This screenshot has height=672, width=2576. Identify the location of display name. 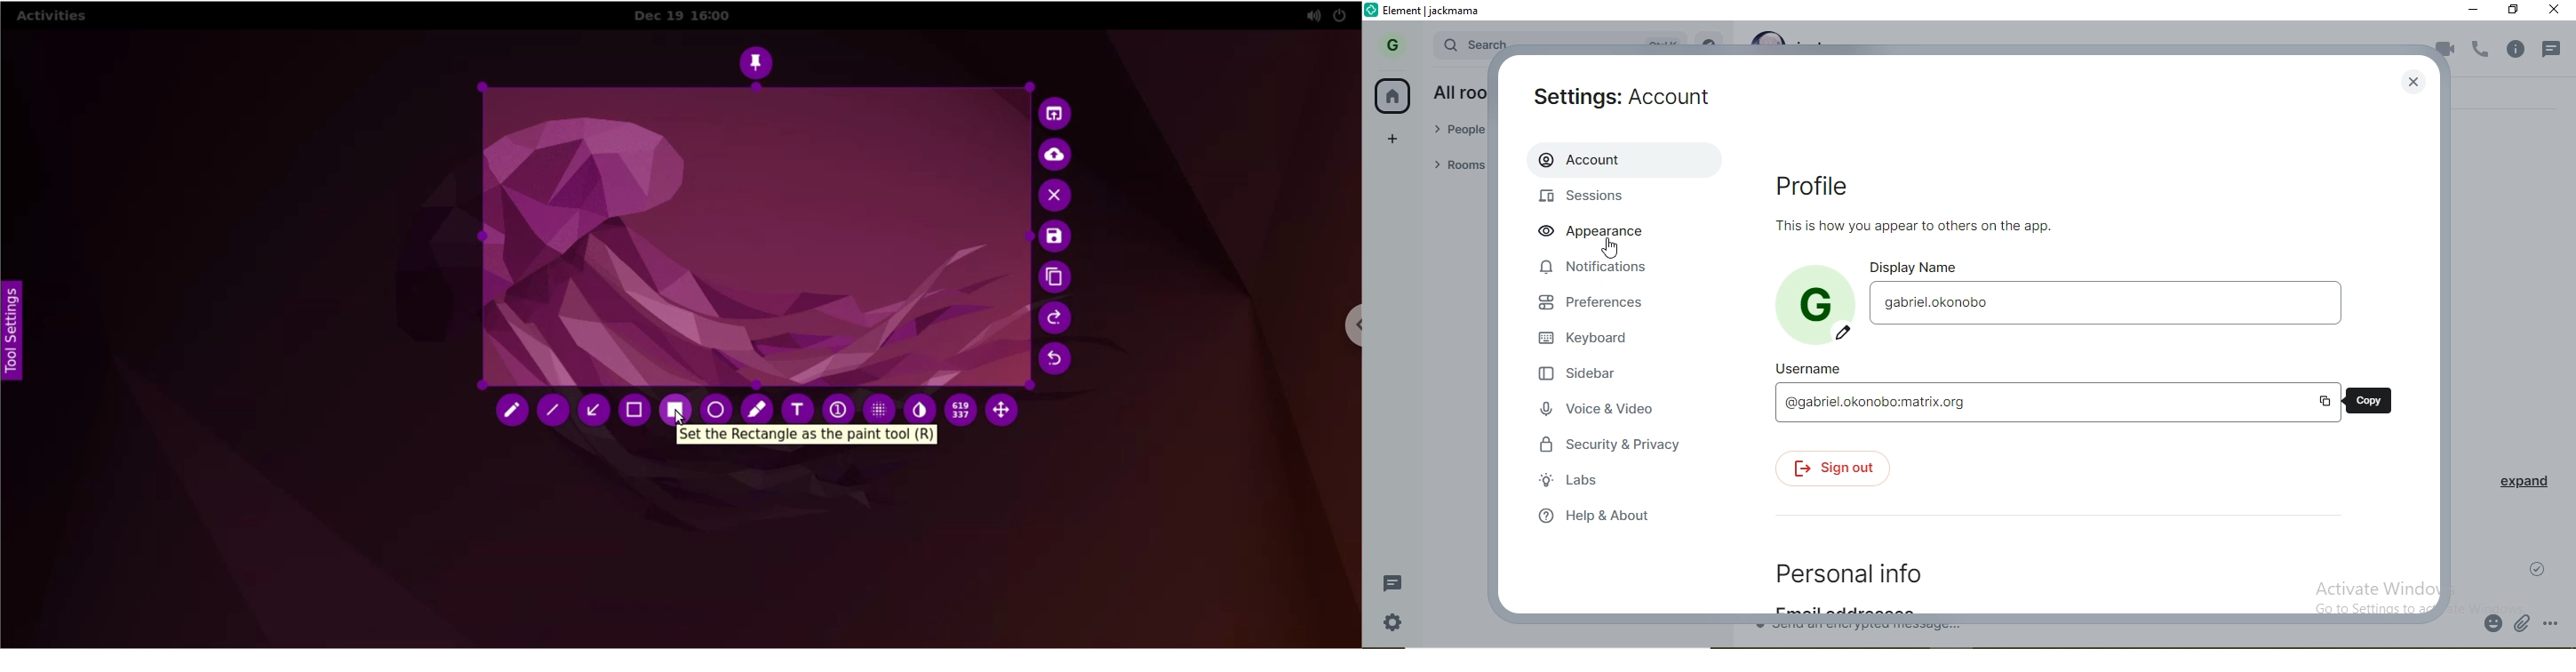
(1924, 268).